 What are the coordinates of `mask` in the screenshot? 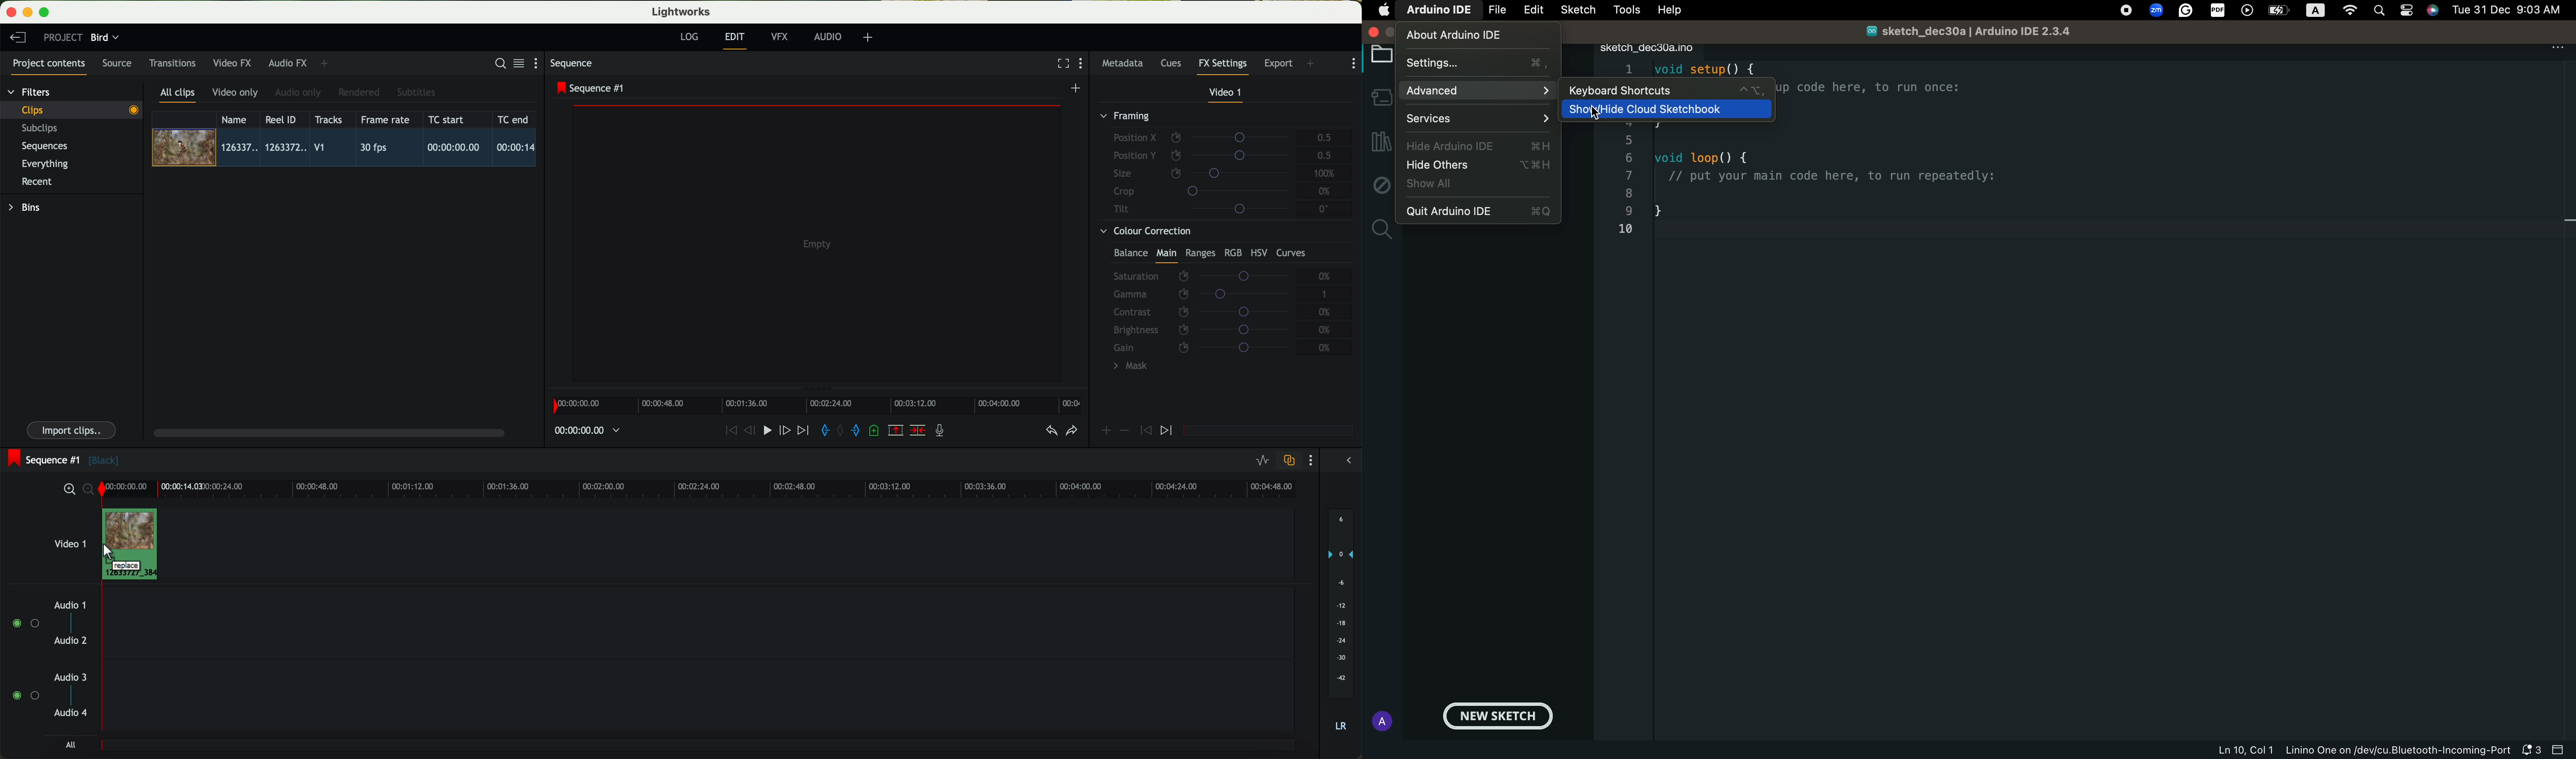 It's located at (1129, 367).